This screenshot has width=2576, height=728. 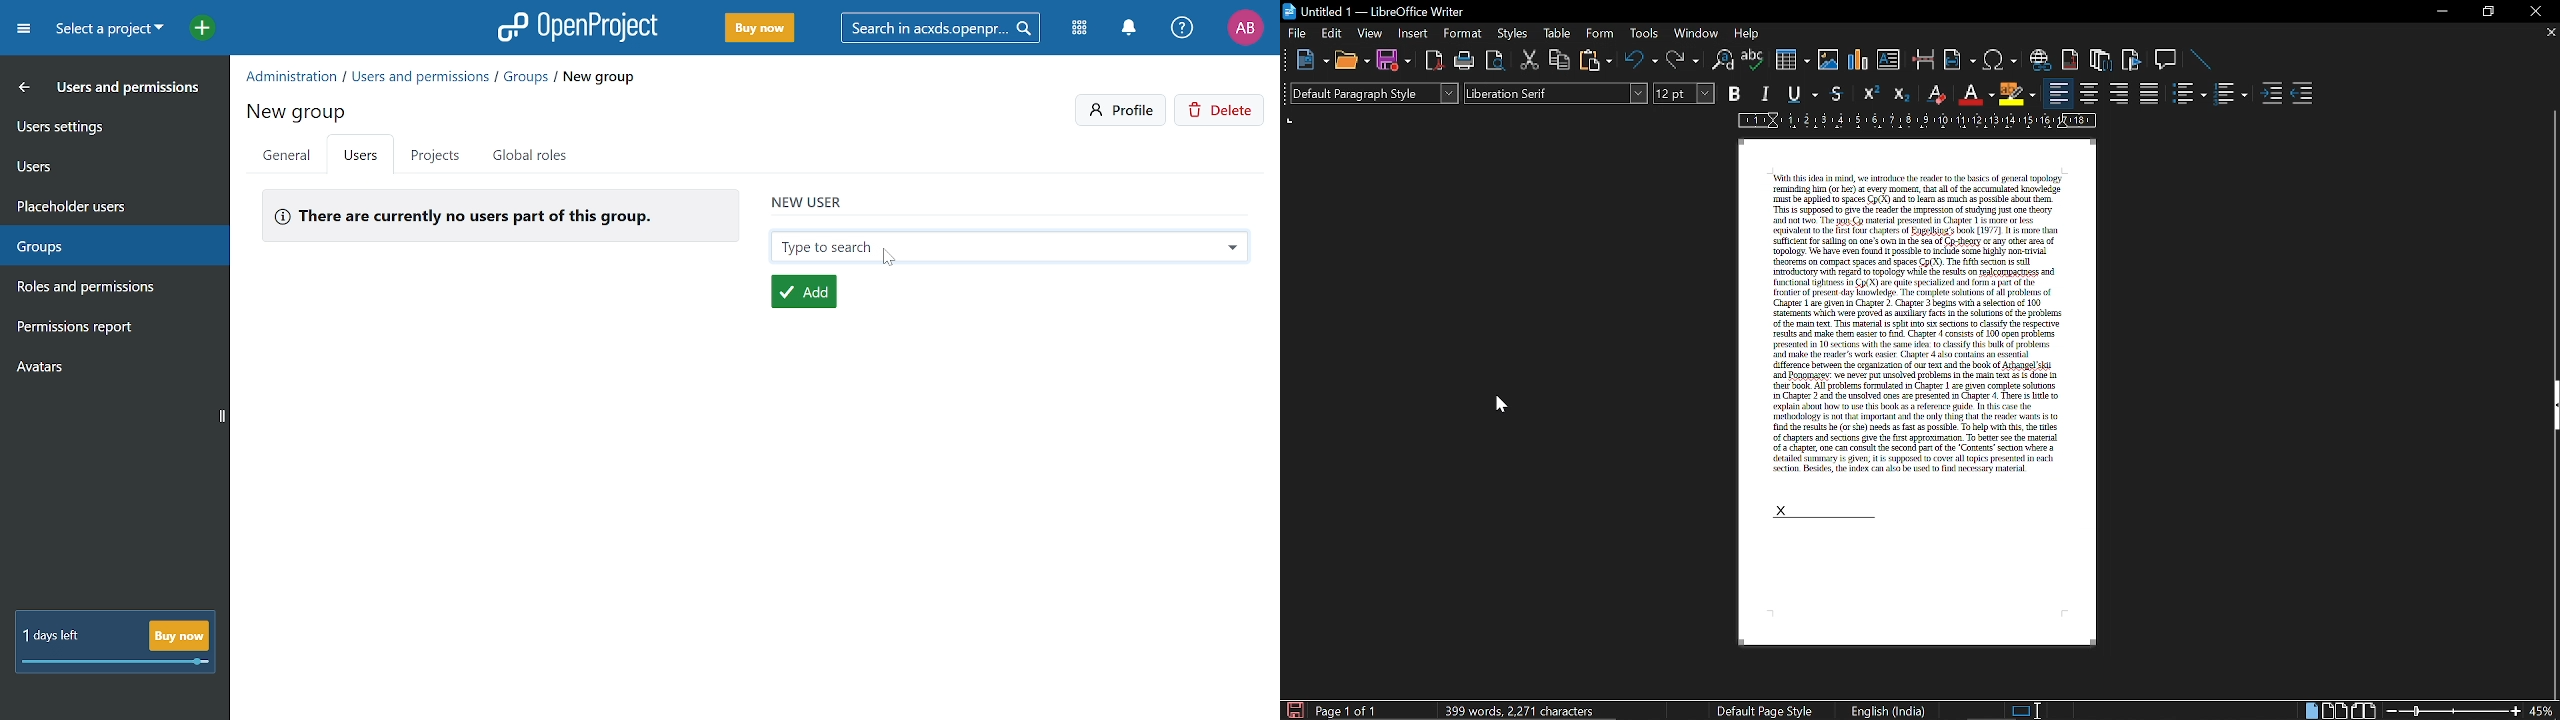 I want to click on signature space added, so click(x=1819, y=511).